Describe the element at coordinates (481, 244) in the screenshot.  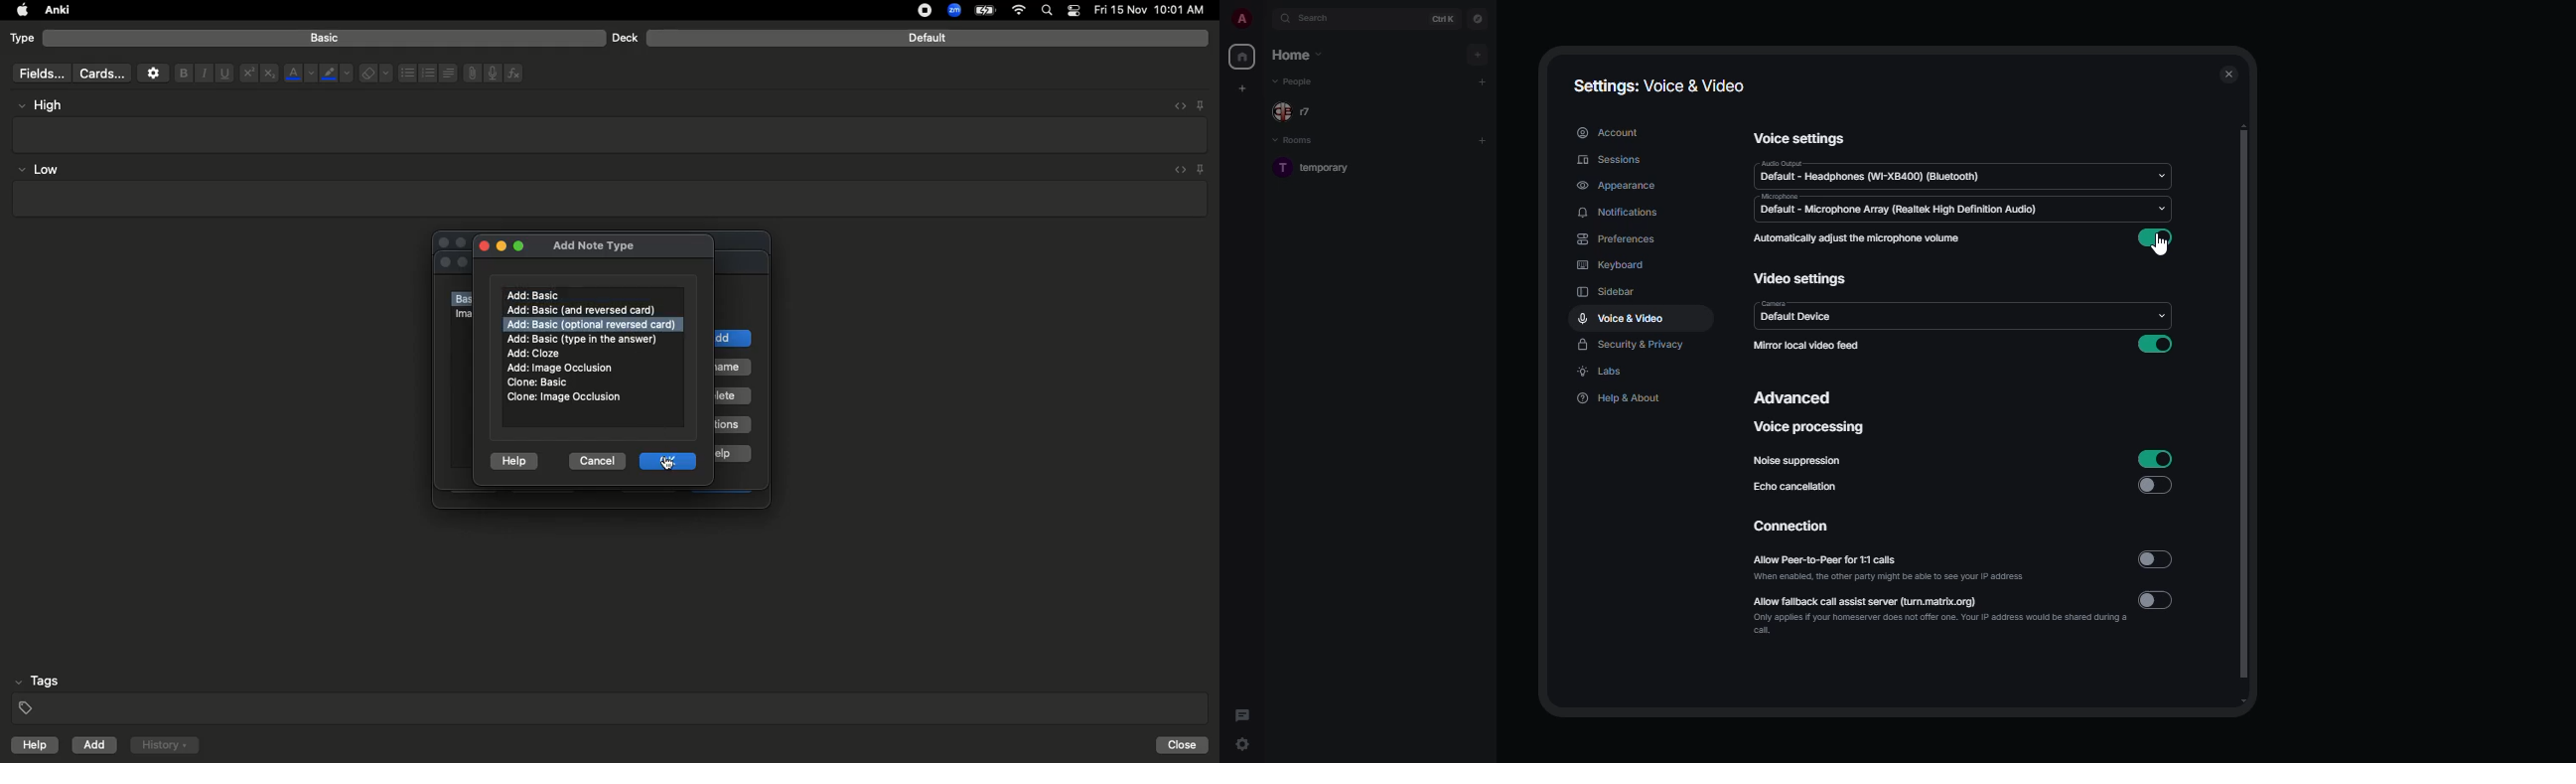
I see `Close` at that location.